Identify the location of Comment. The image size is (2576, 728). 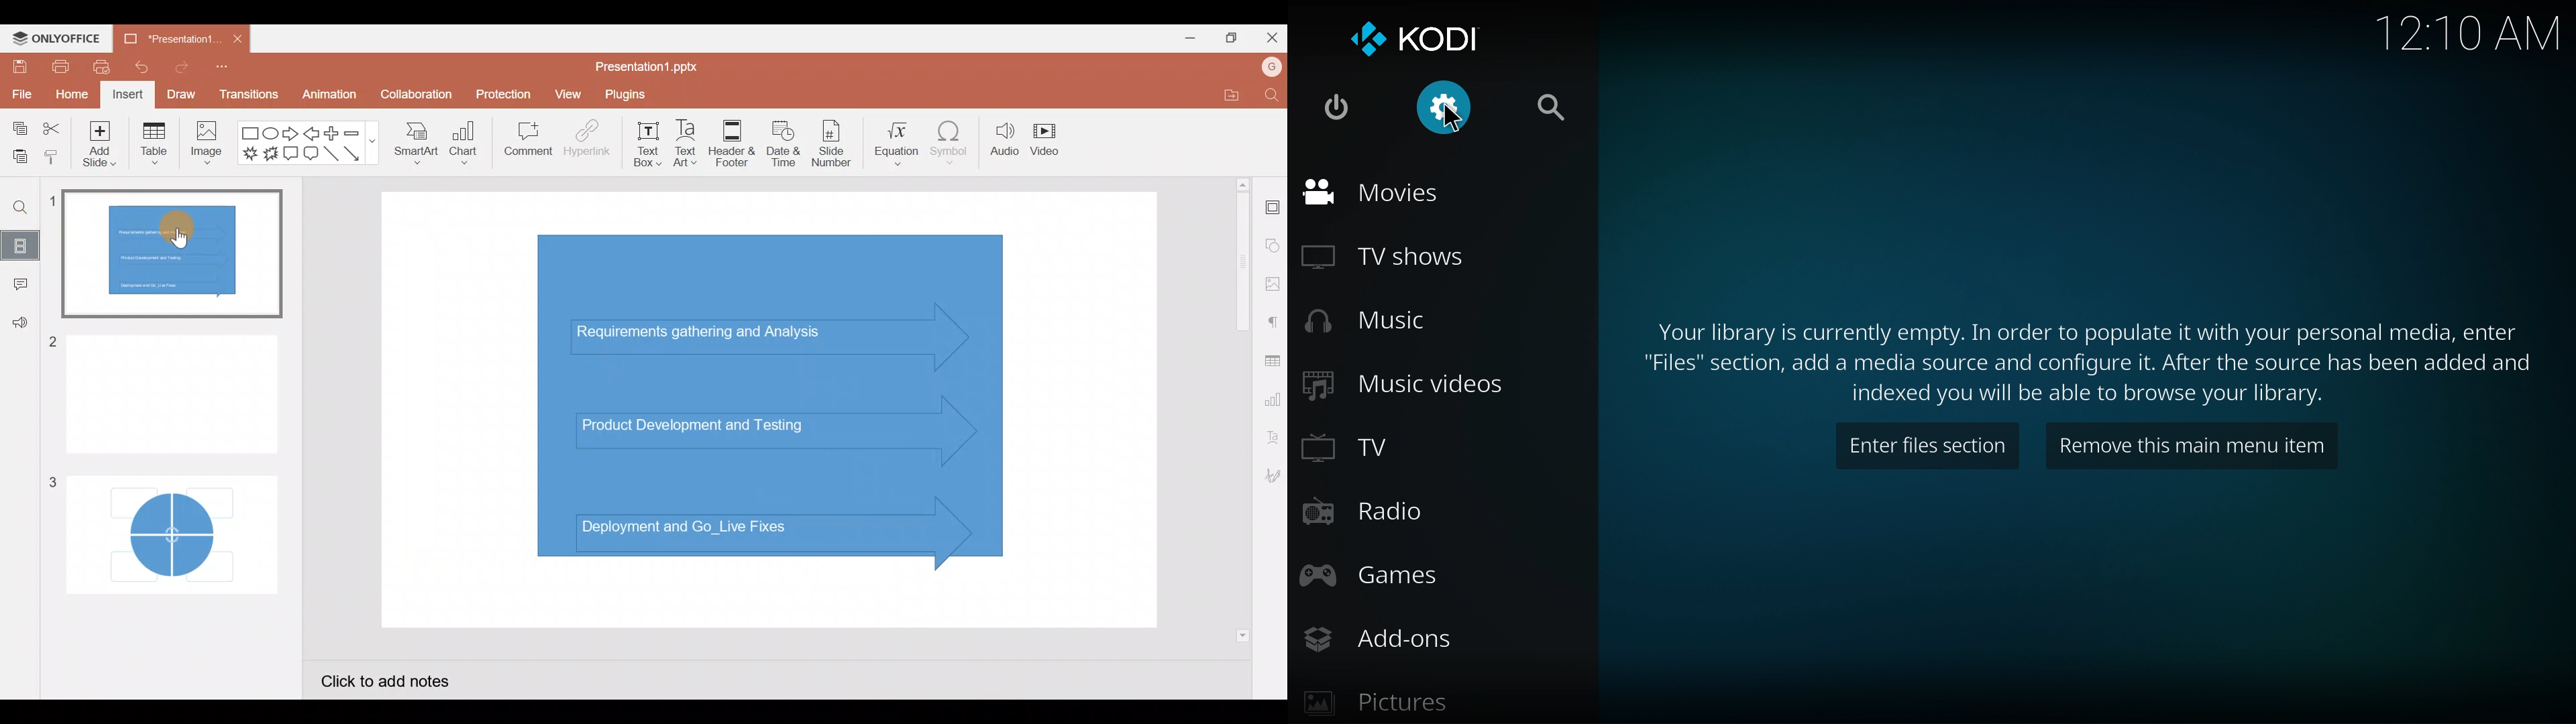
(17, 284).